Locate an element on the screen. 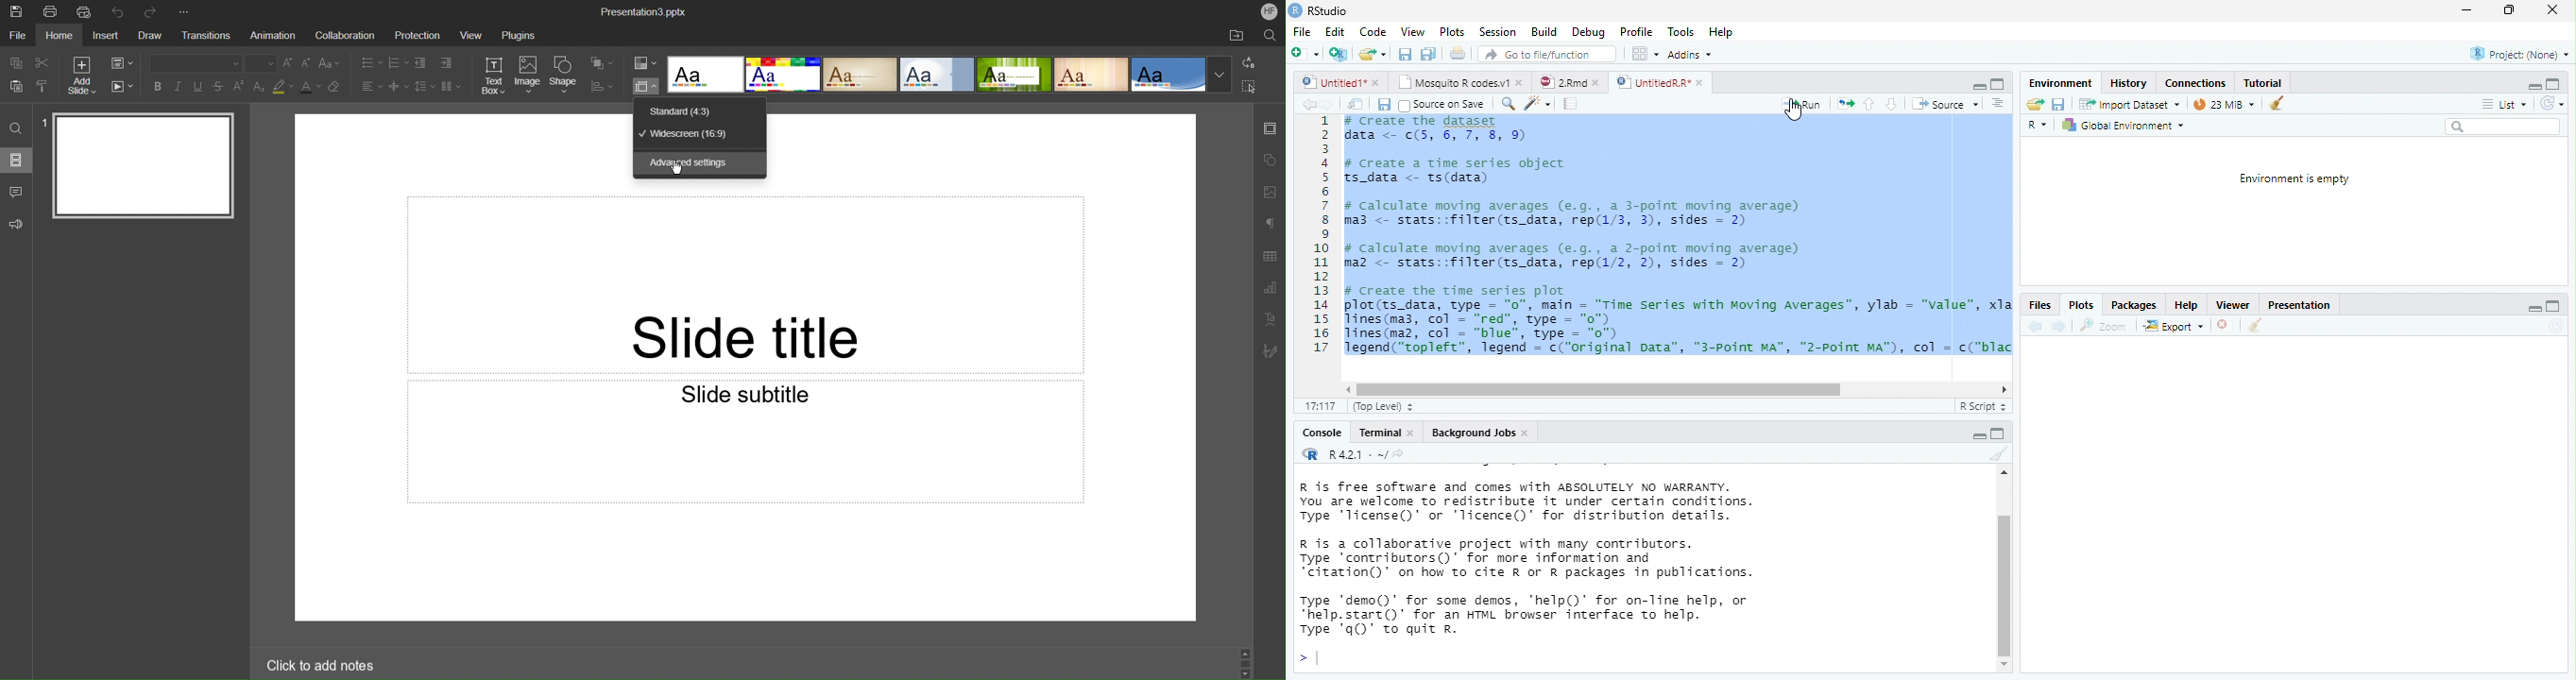  Background Jobs is located at coordinates (1472, 433).